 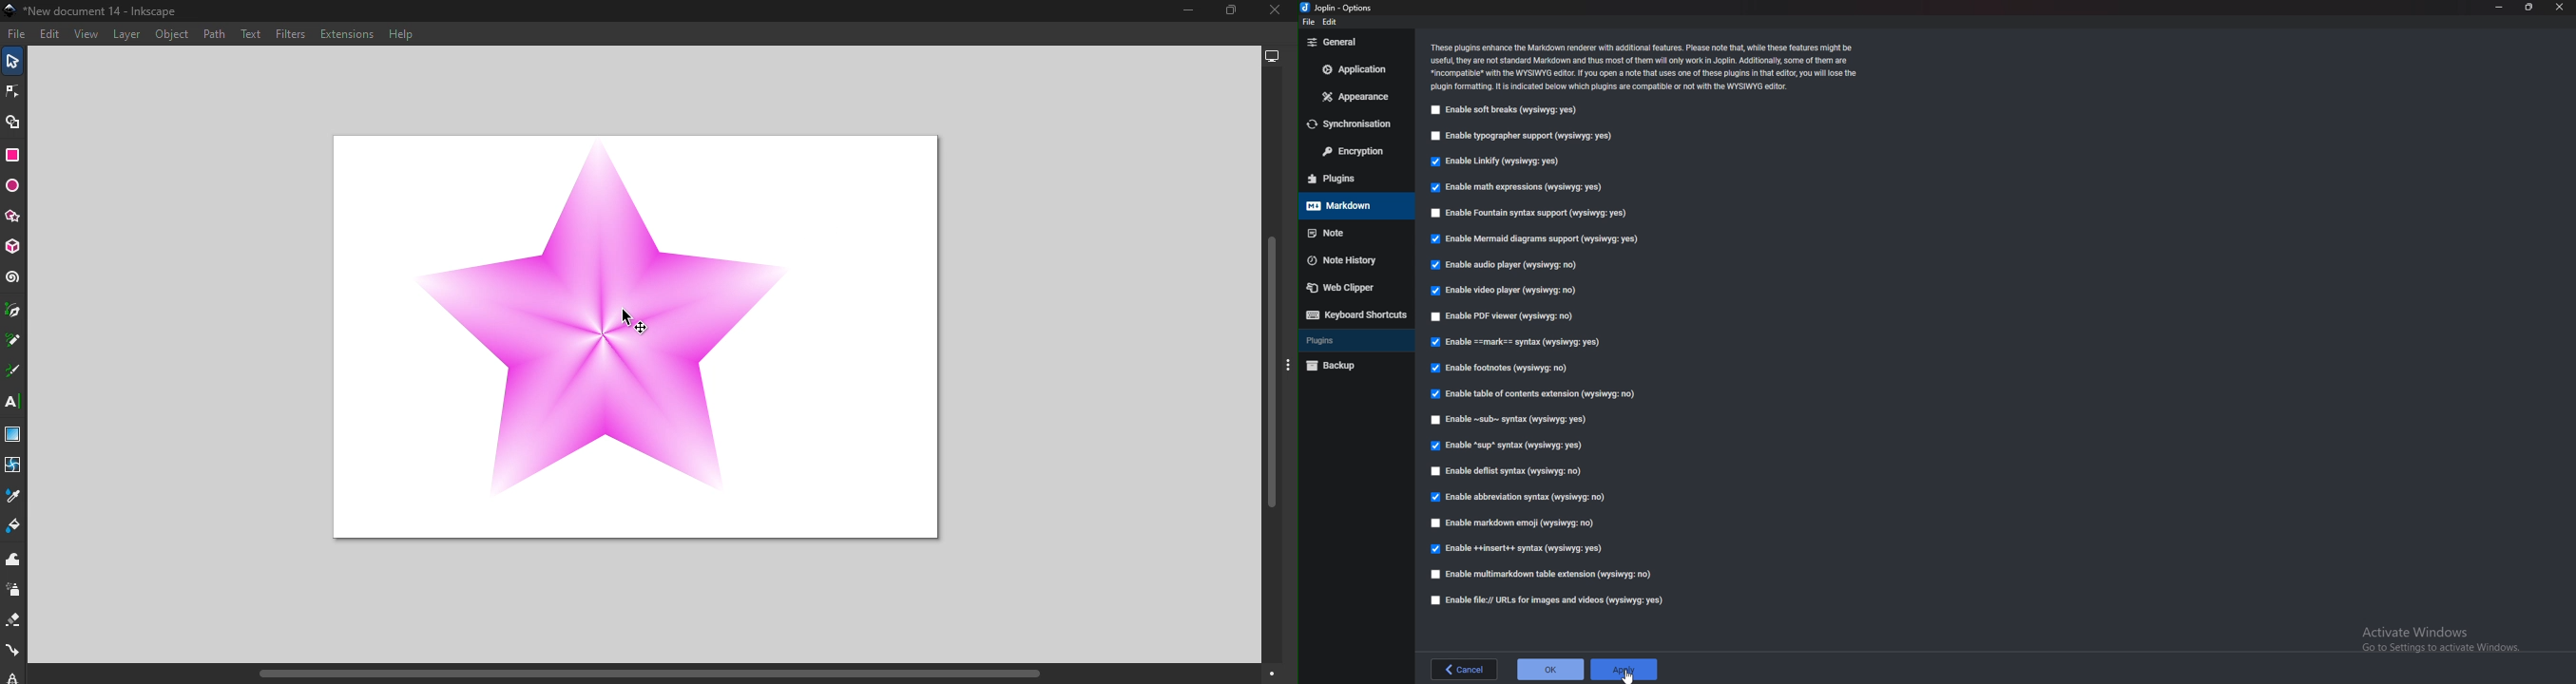 I want to click on Enable insert syntax, so click(x=1519, y=550).